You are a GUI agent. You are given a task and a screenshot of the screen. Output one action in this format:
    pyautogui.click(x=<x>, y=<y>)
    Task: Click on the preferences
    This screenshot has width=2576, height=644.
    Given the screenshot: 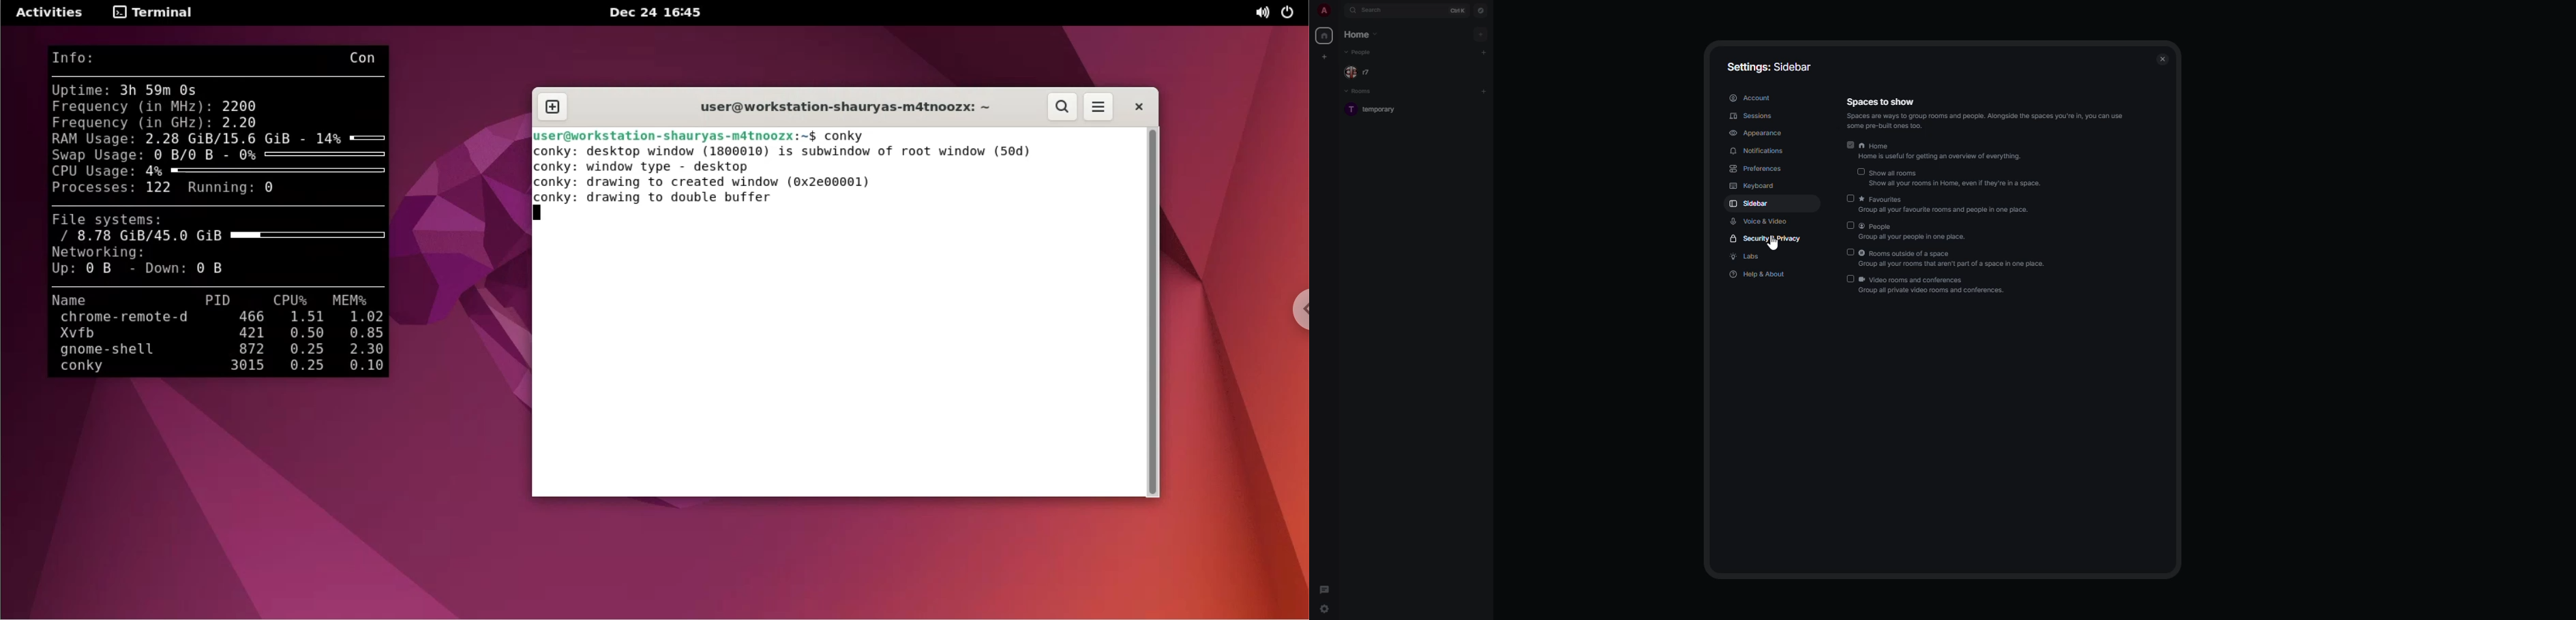 What is the action you would take?
    pyautogui.click(x=1763, y=169)
    